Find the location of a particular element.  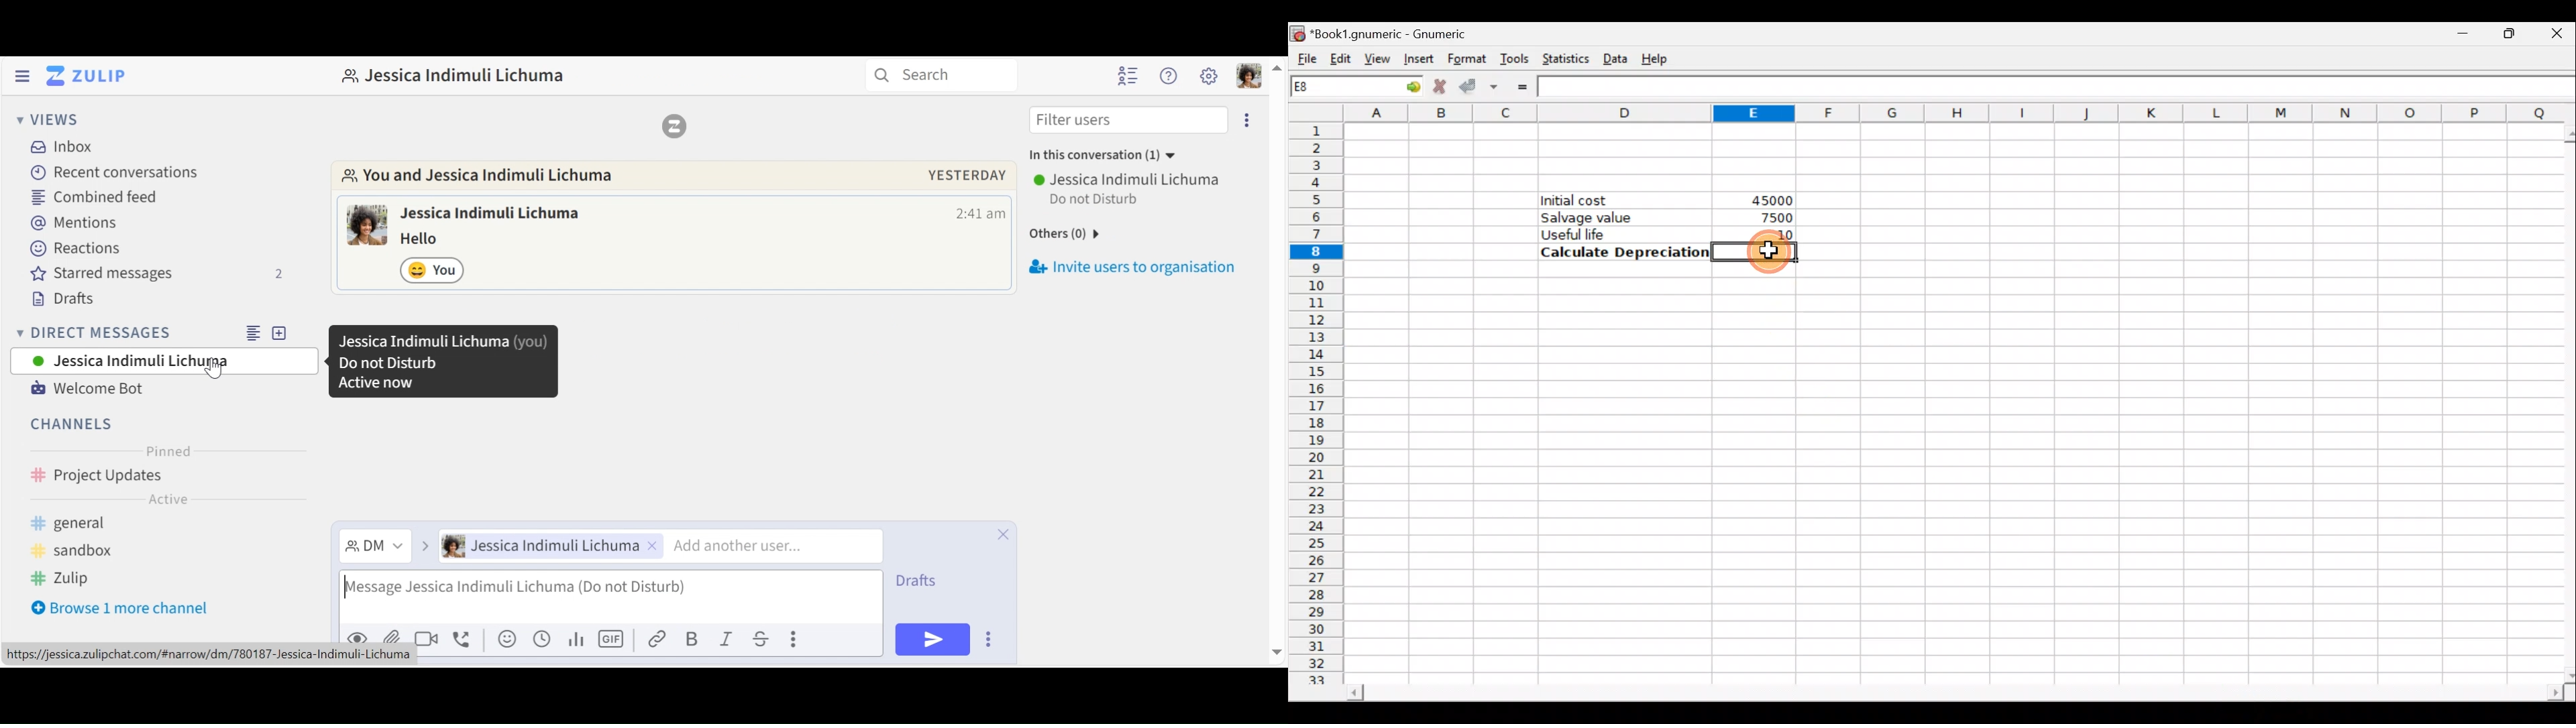

Compose message is located at coordinates (608, 593).